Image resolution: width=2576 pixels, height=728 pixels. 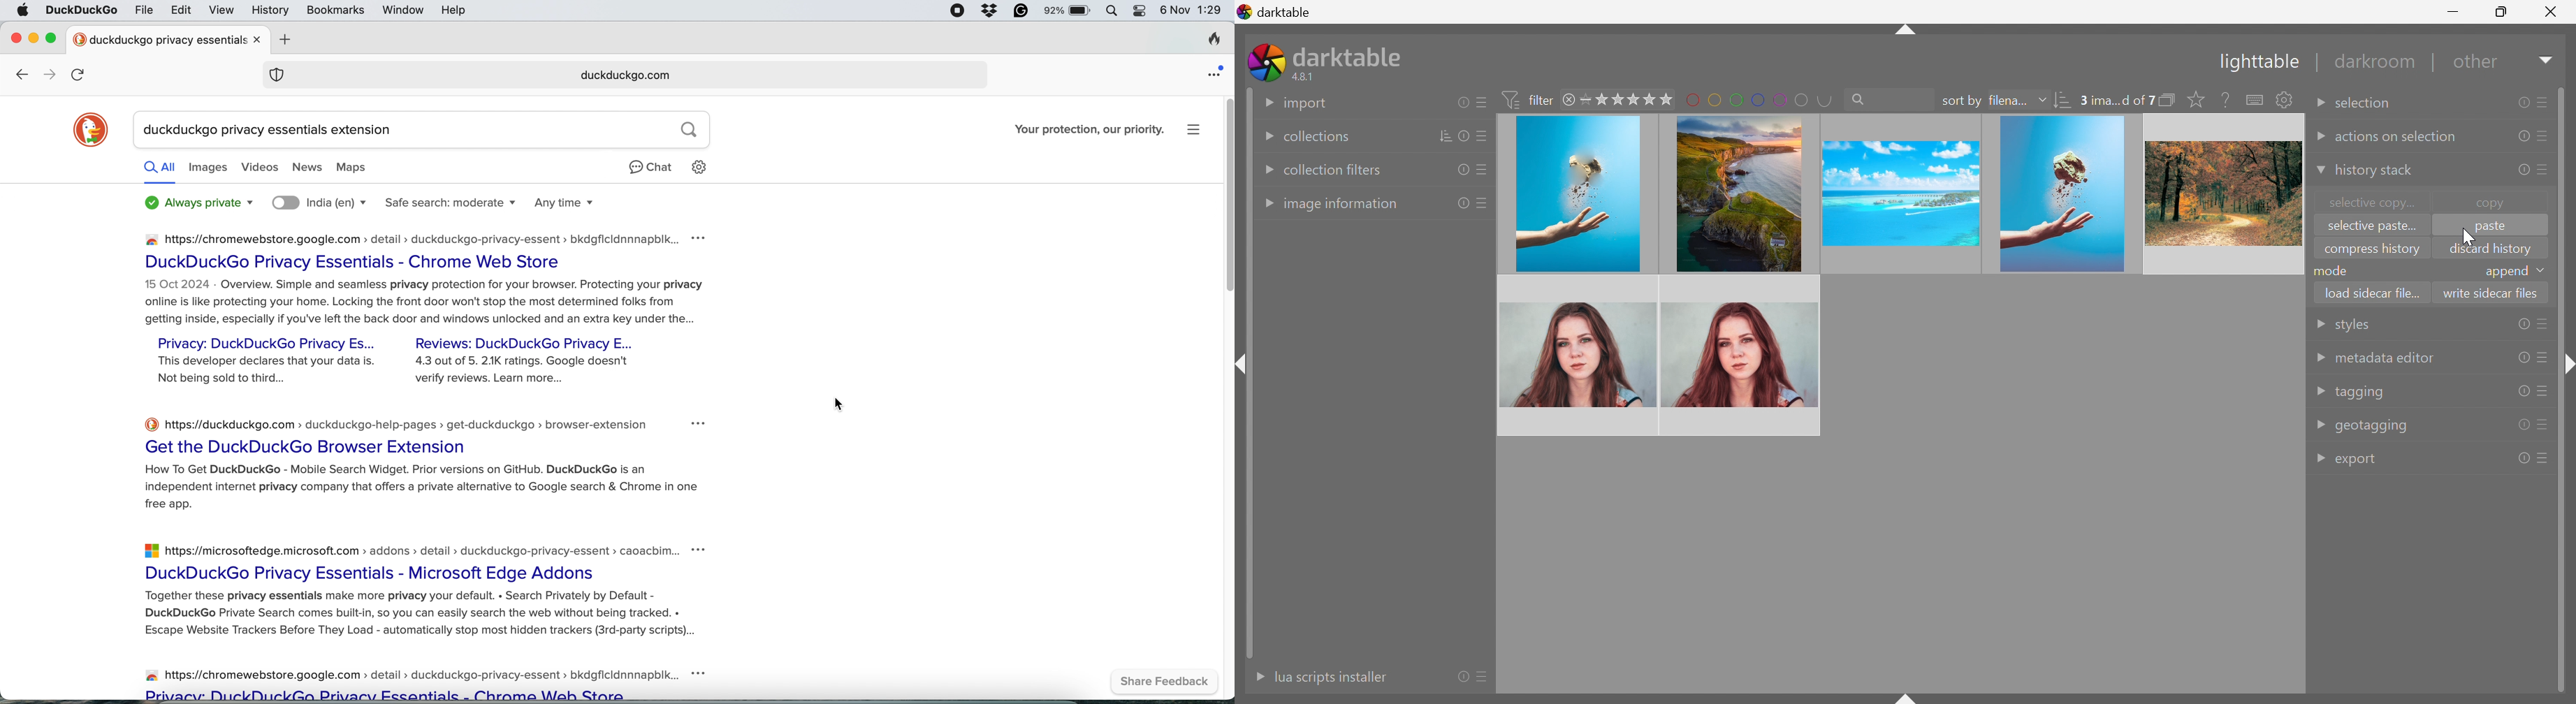 What do you see at coordinates (422, 676) in the screenshot?
I see `https://chromewebstore.google.com` at bounding box center [422, 676].